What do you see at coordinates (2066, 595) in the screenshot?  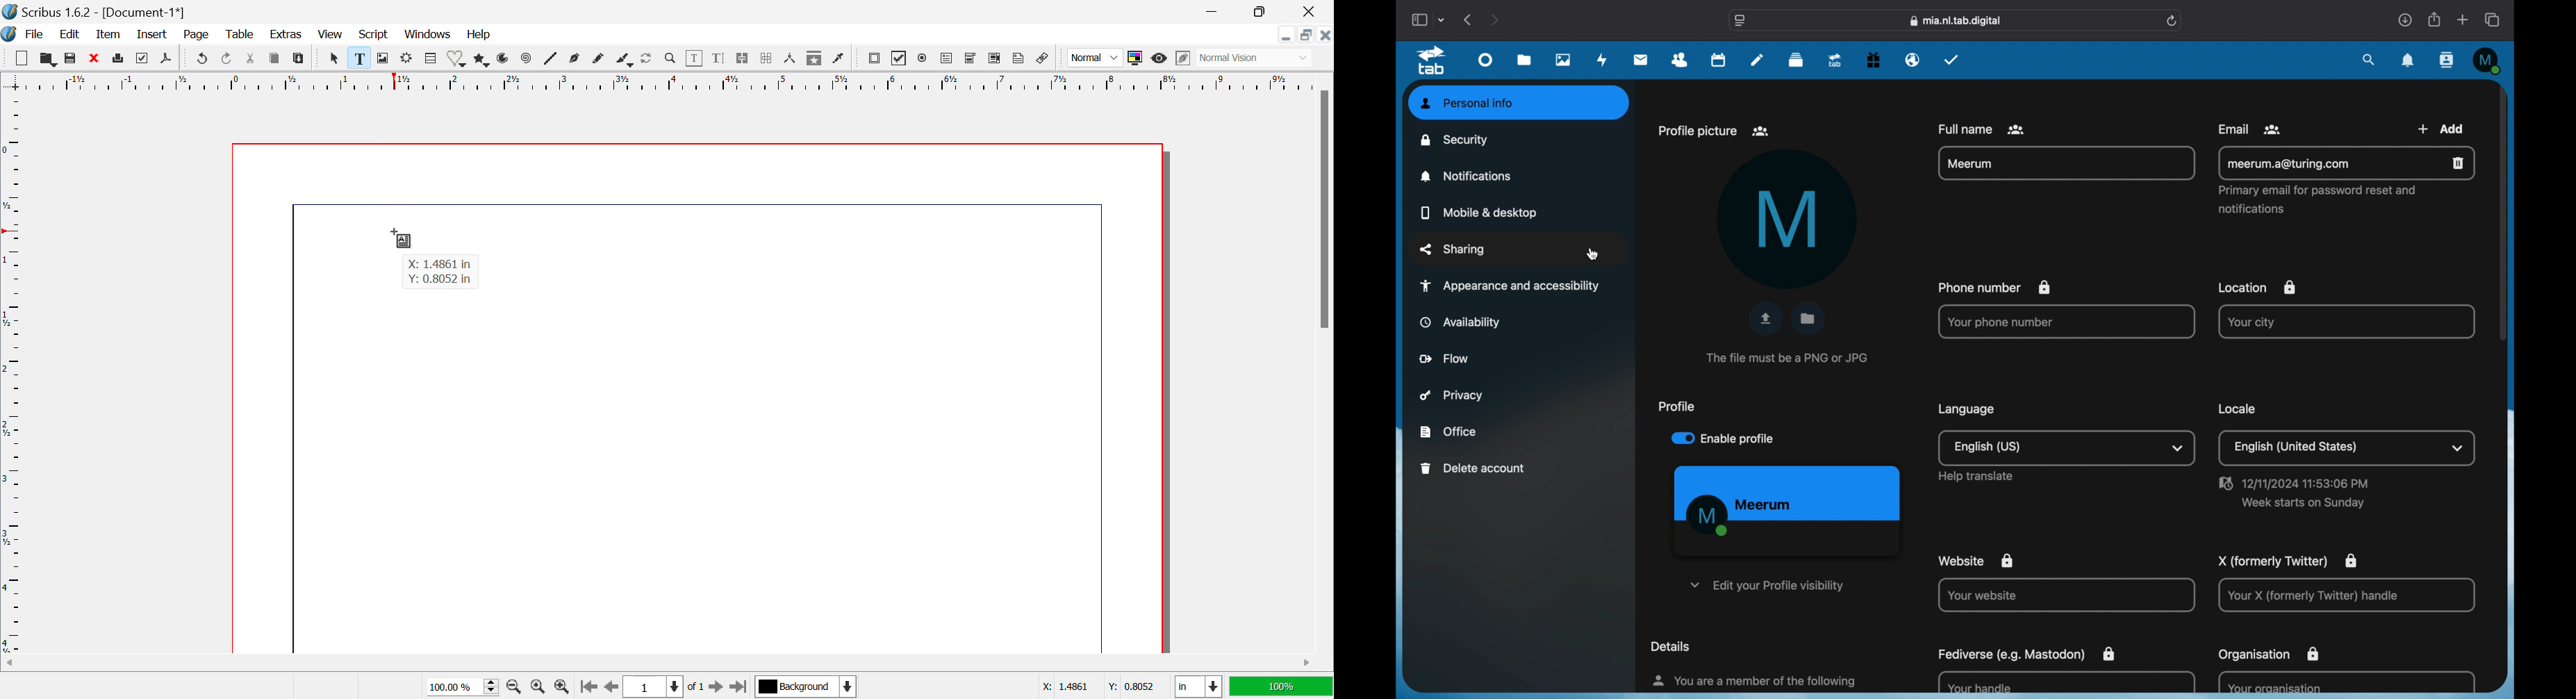 I see `Your website` at bounding box center [2066, 595].